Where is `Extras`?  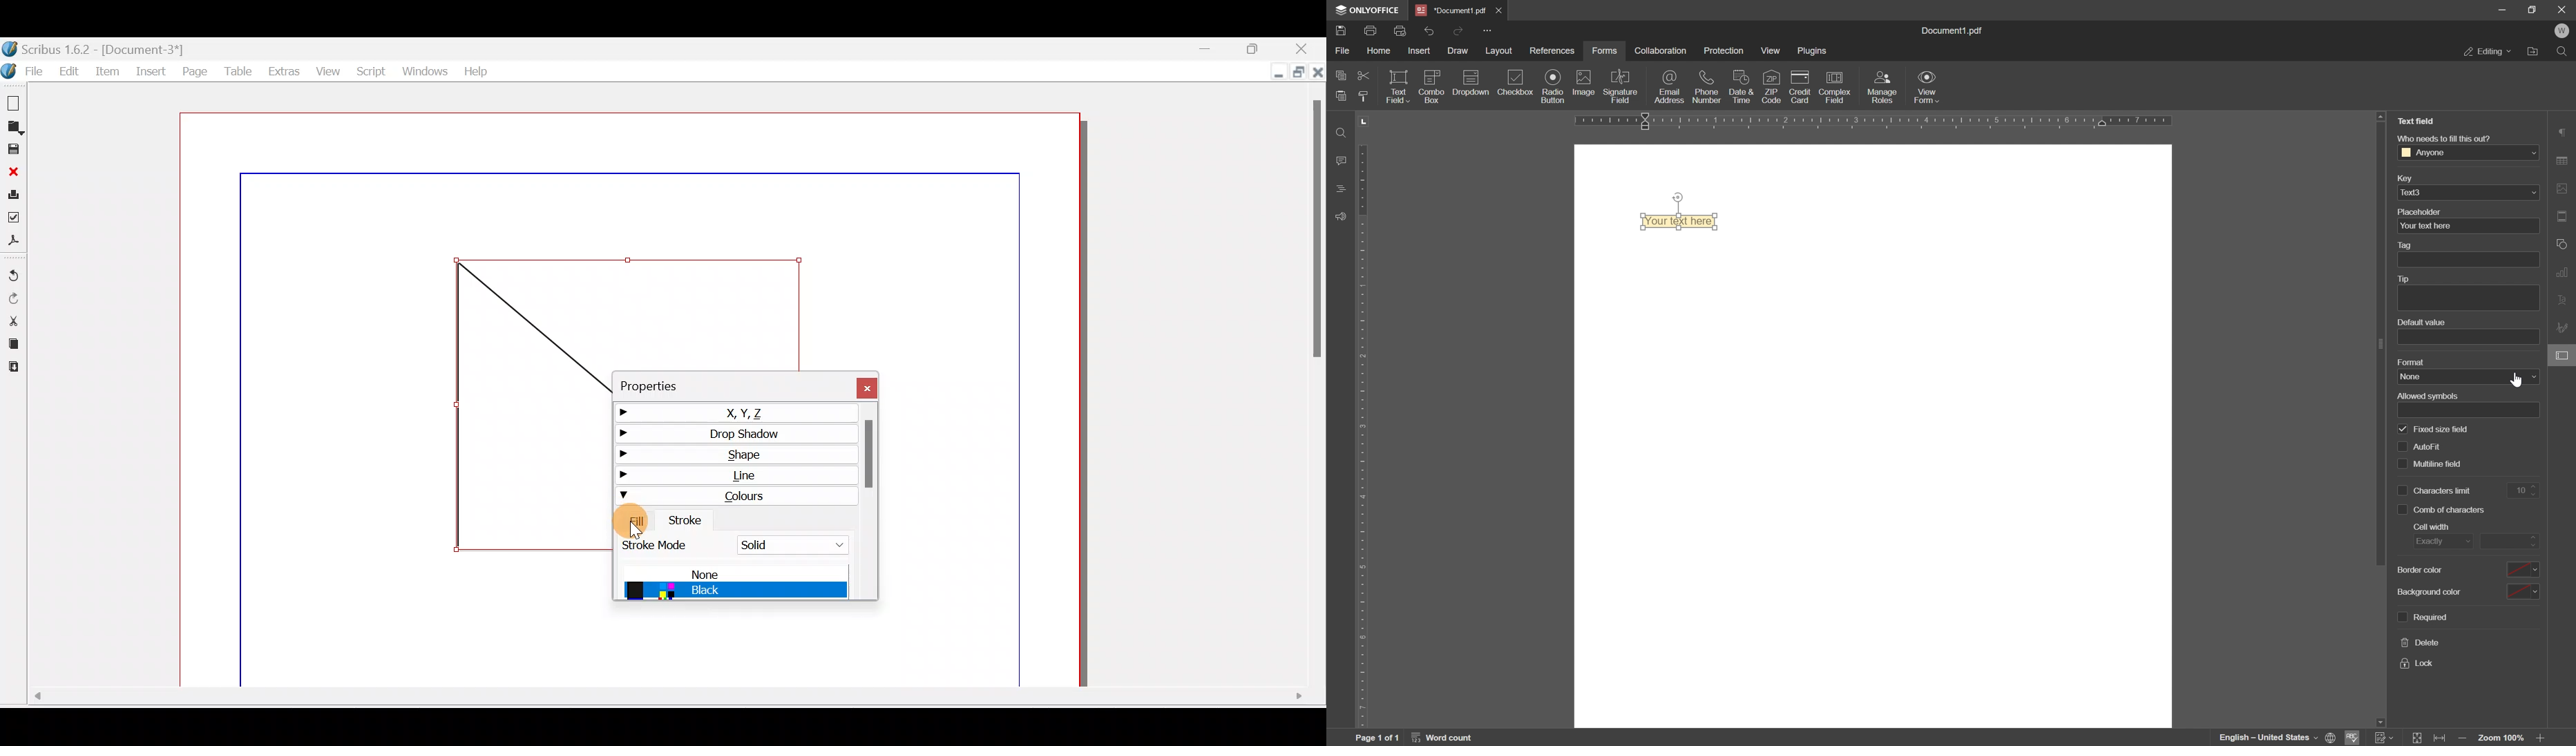
Extras is located at coordinates (280, 69).